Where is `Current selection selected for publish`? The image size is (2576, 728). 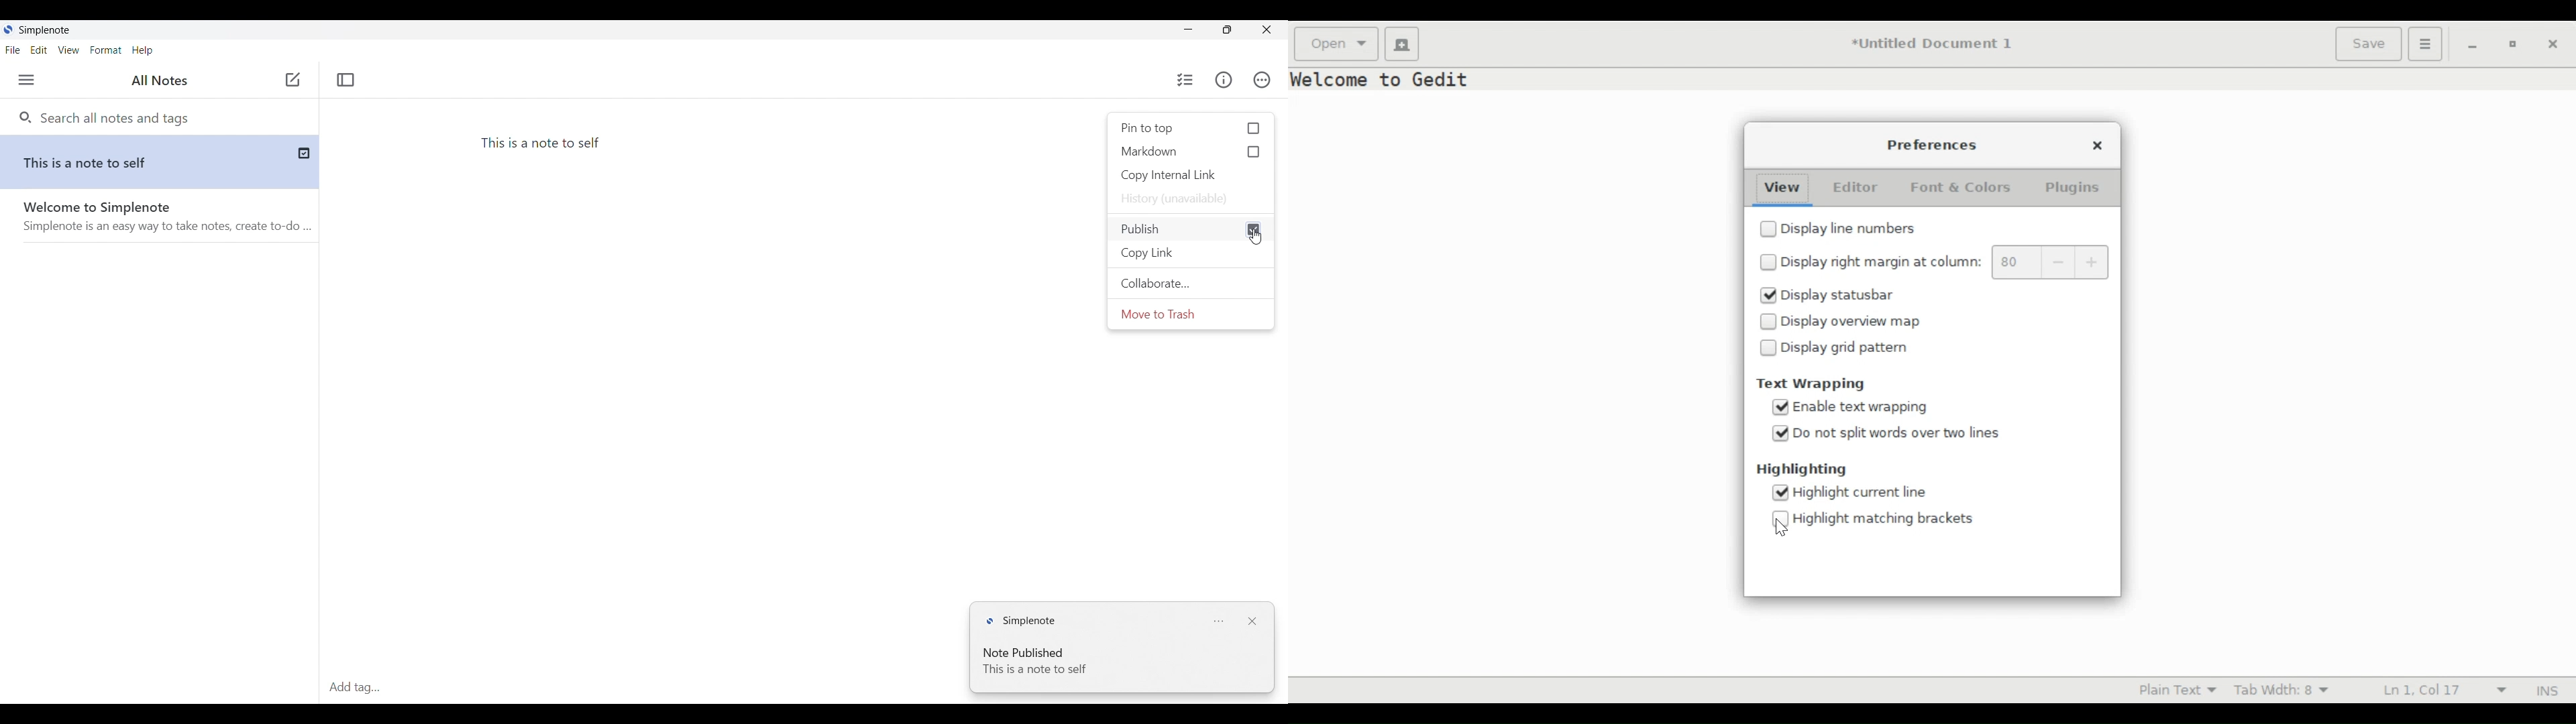 Current selection selected for publish is located at coordinates (1254, 230).